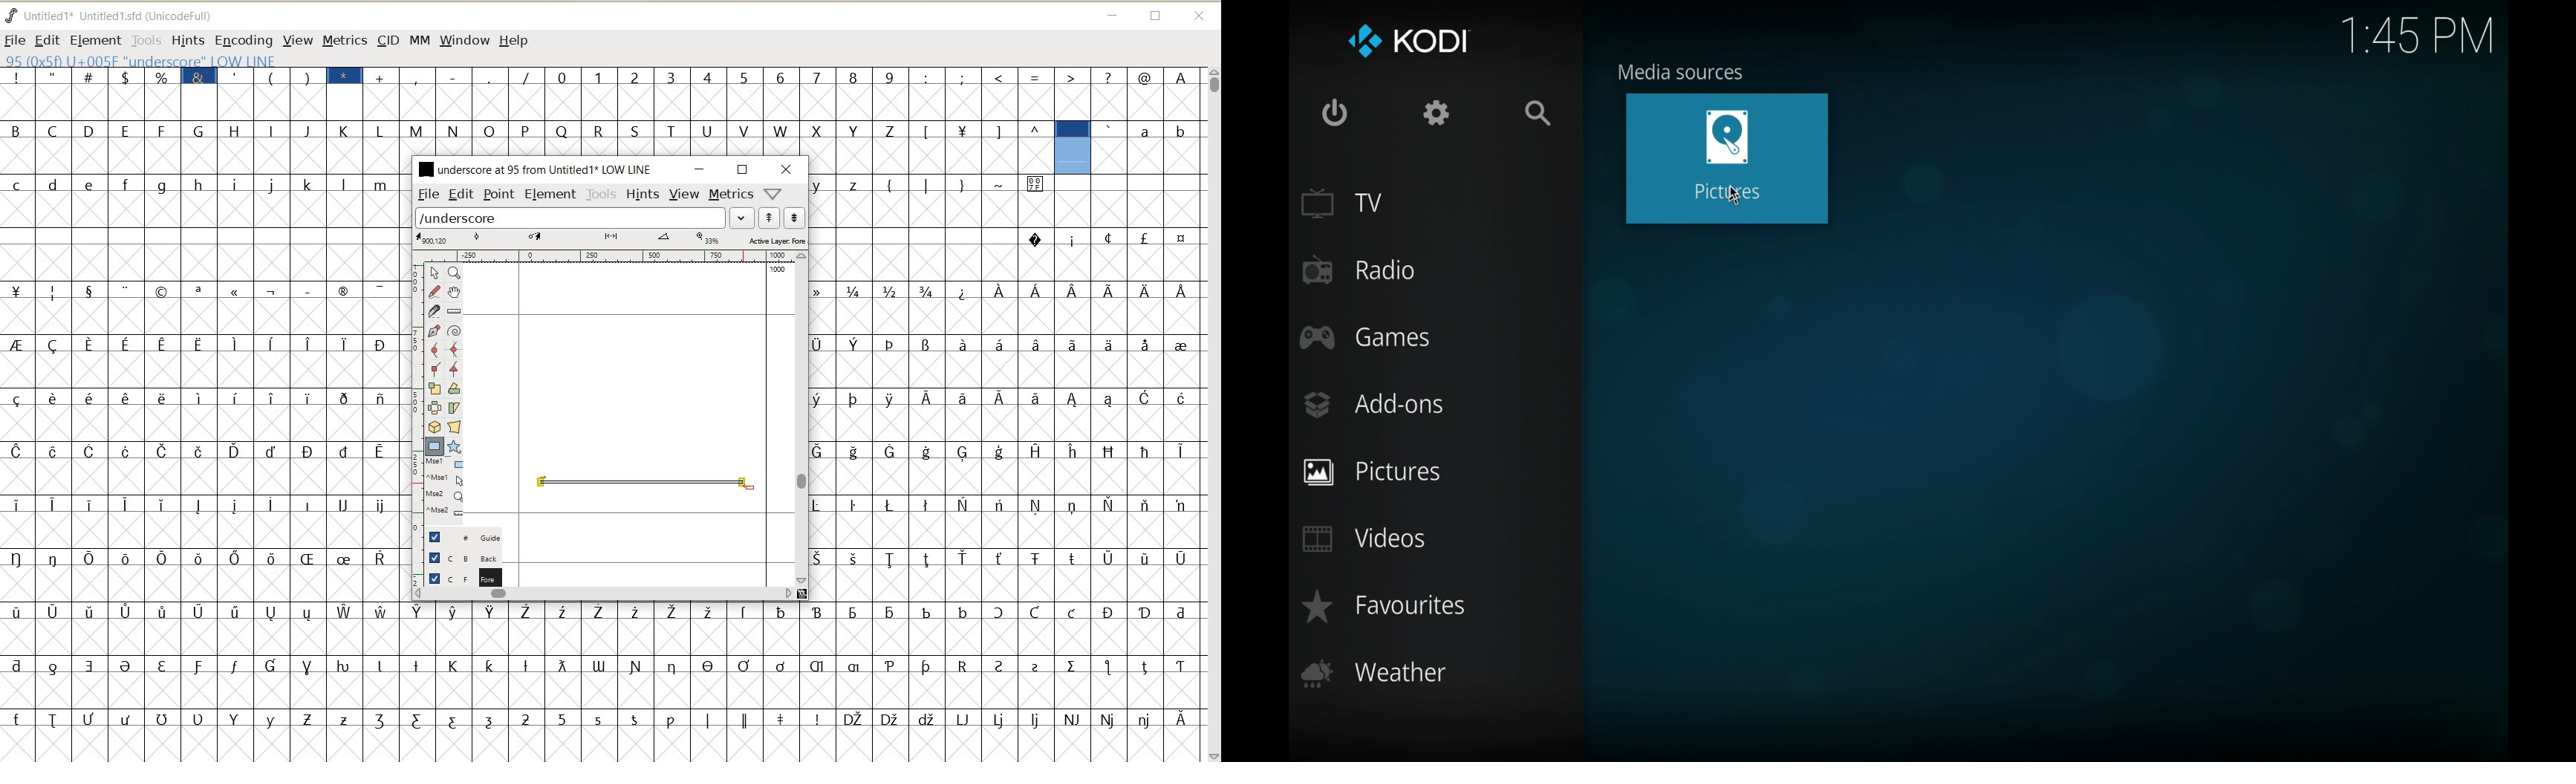 The width and height of the screenshot is (2576, 784). Describe the element at coordinates (2417, 37) in the screenshot. I see `time` at that location.